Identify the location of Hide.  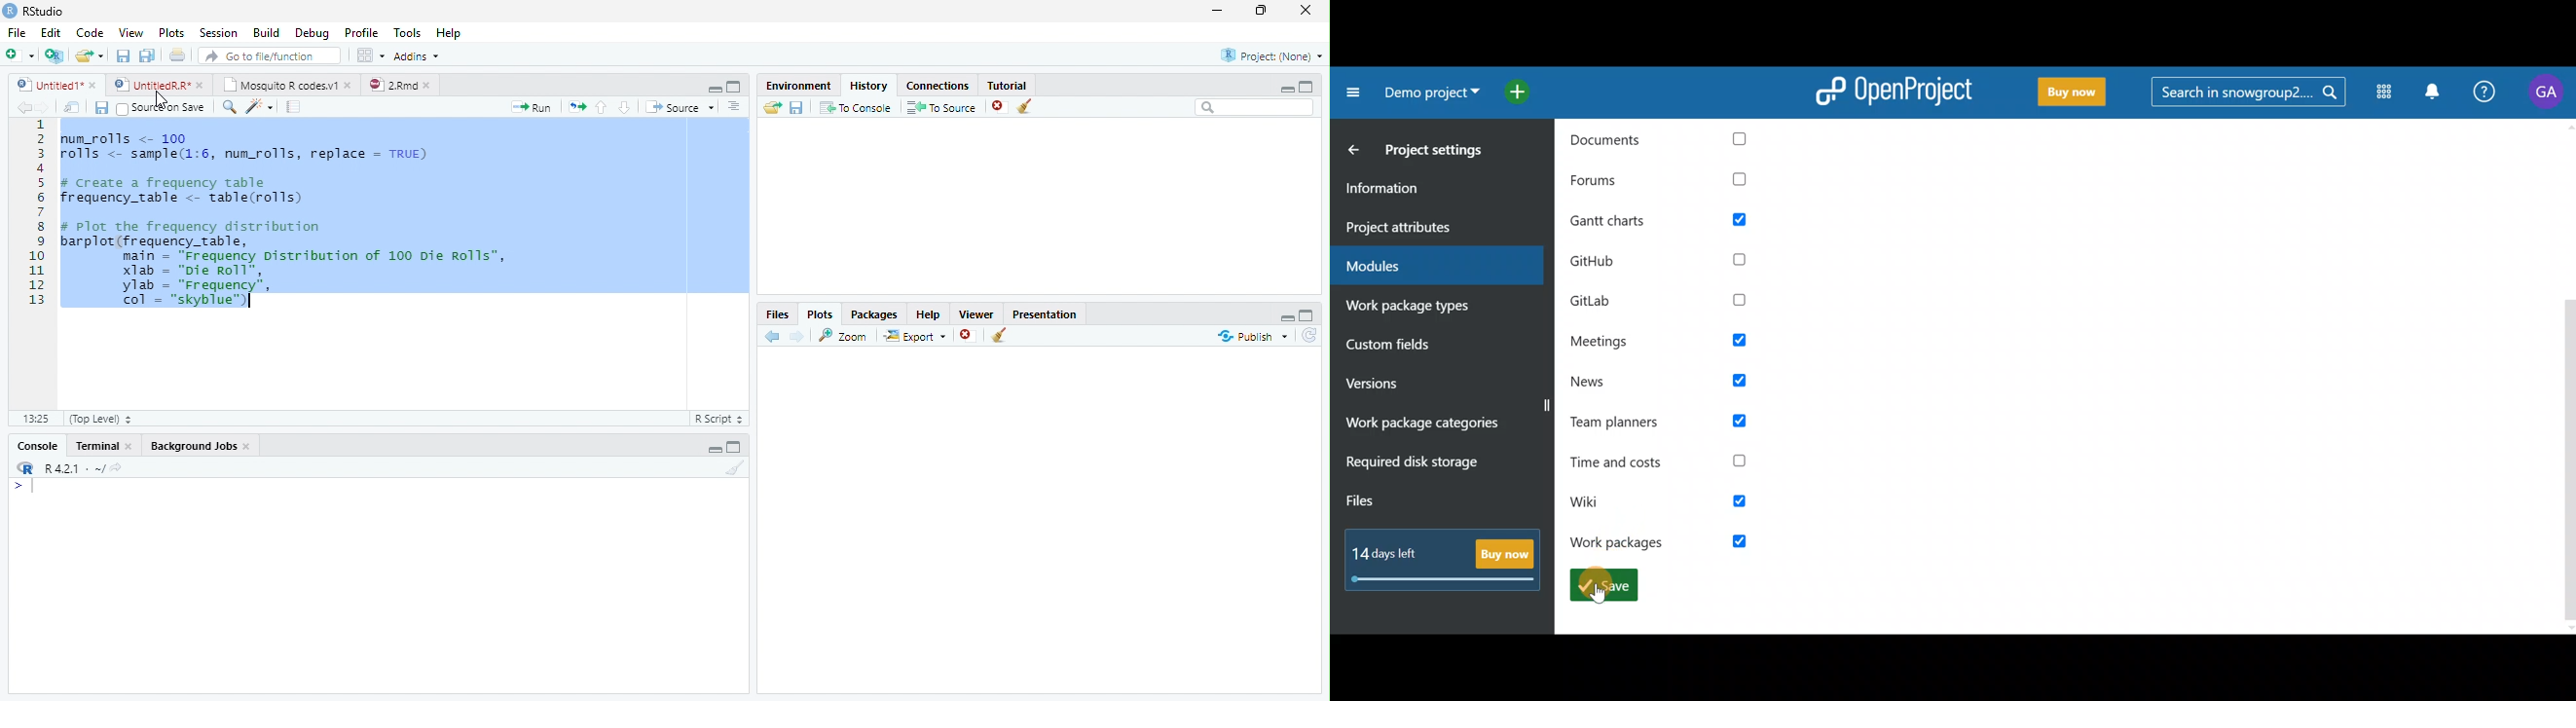
(713, 89).